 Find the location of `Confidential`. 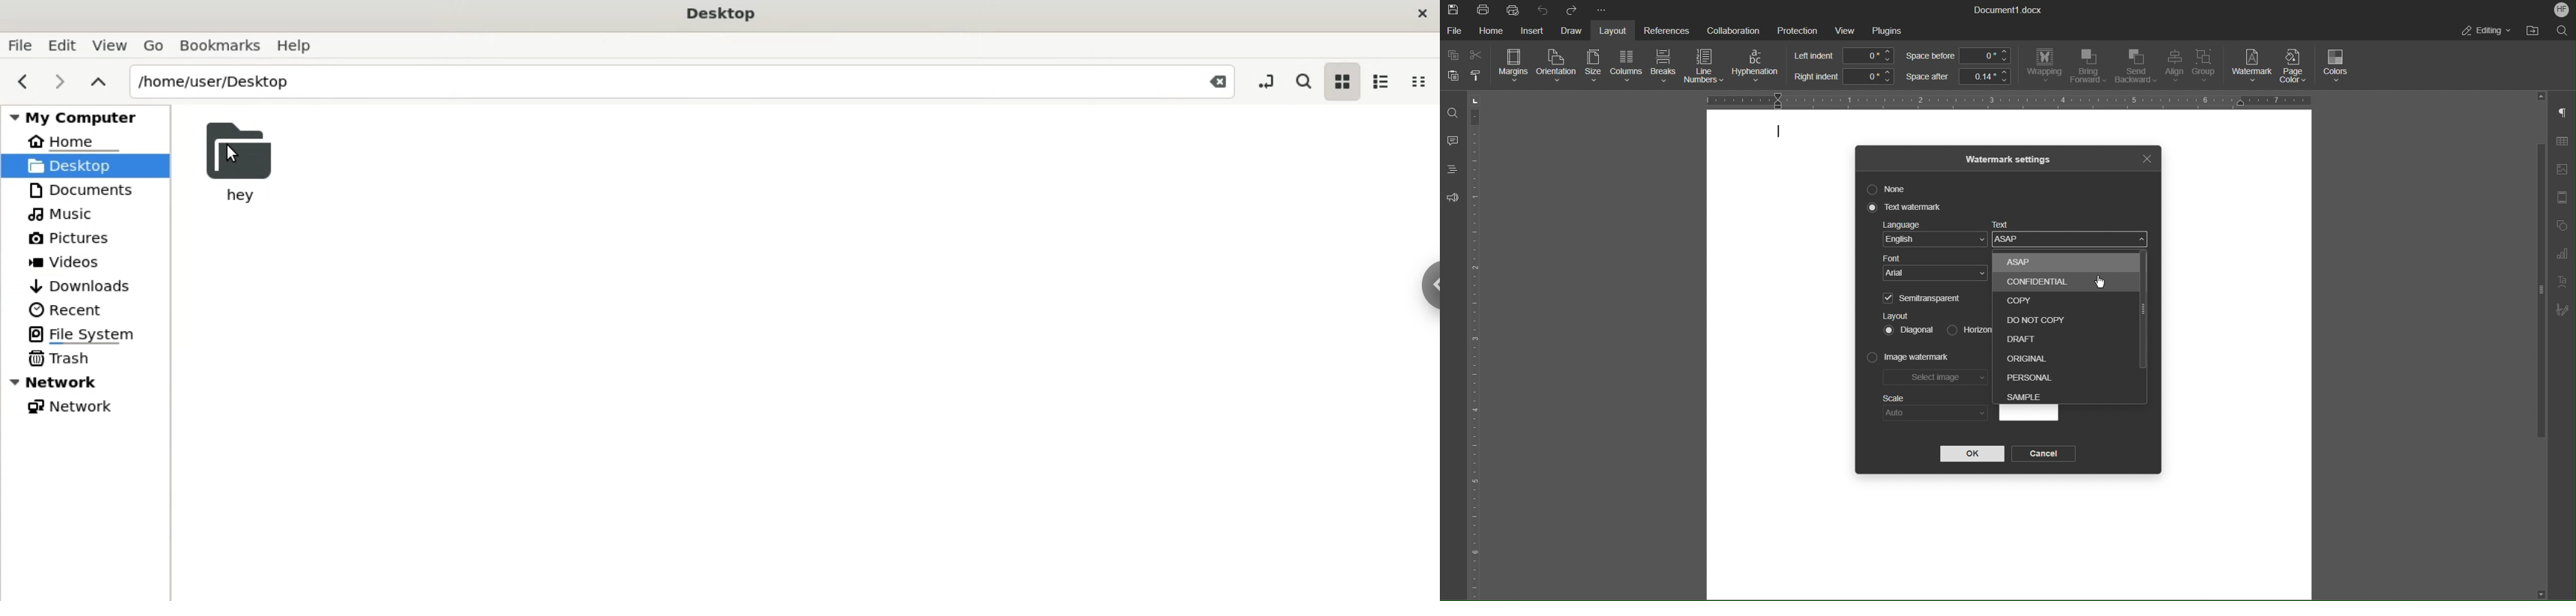

Confidential is located at coordinates (2042, 282).